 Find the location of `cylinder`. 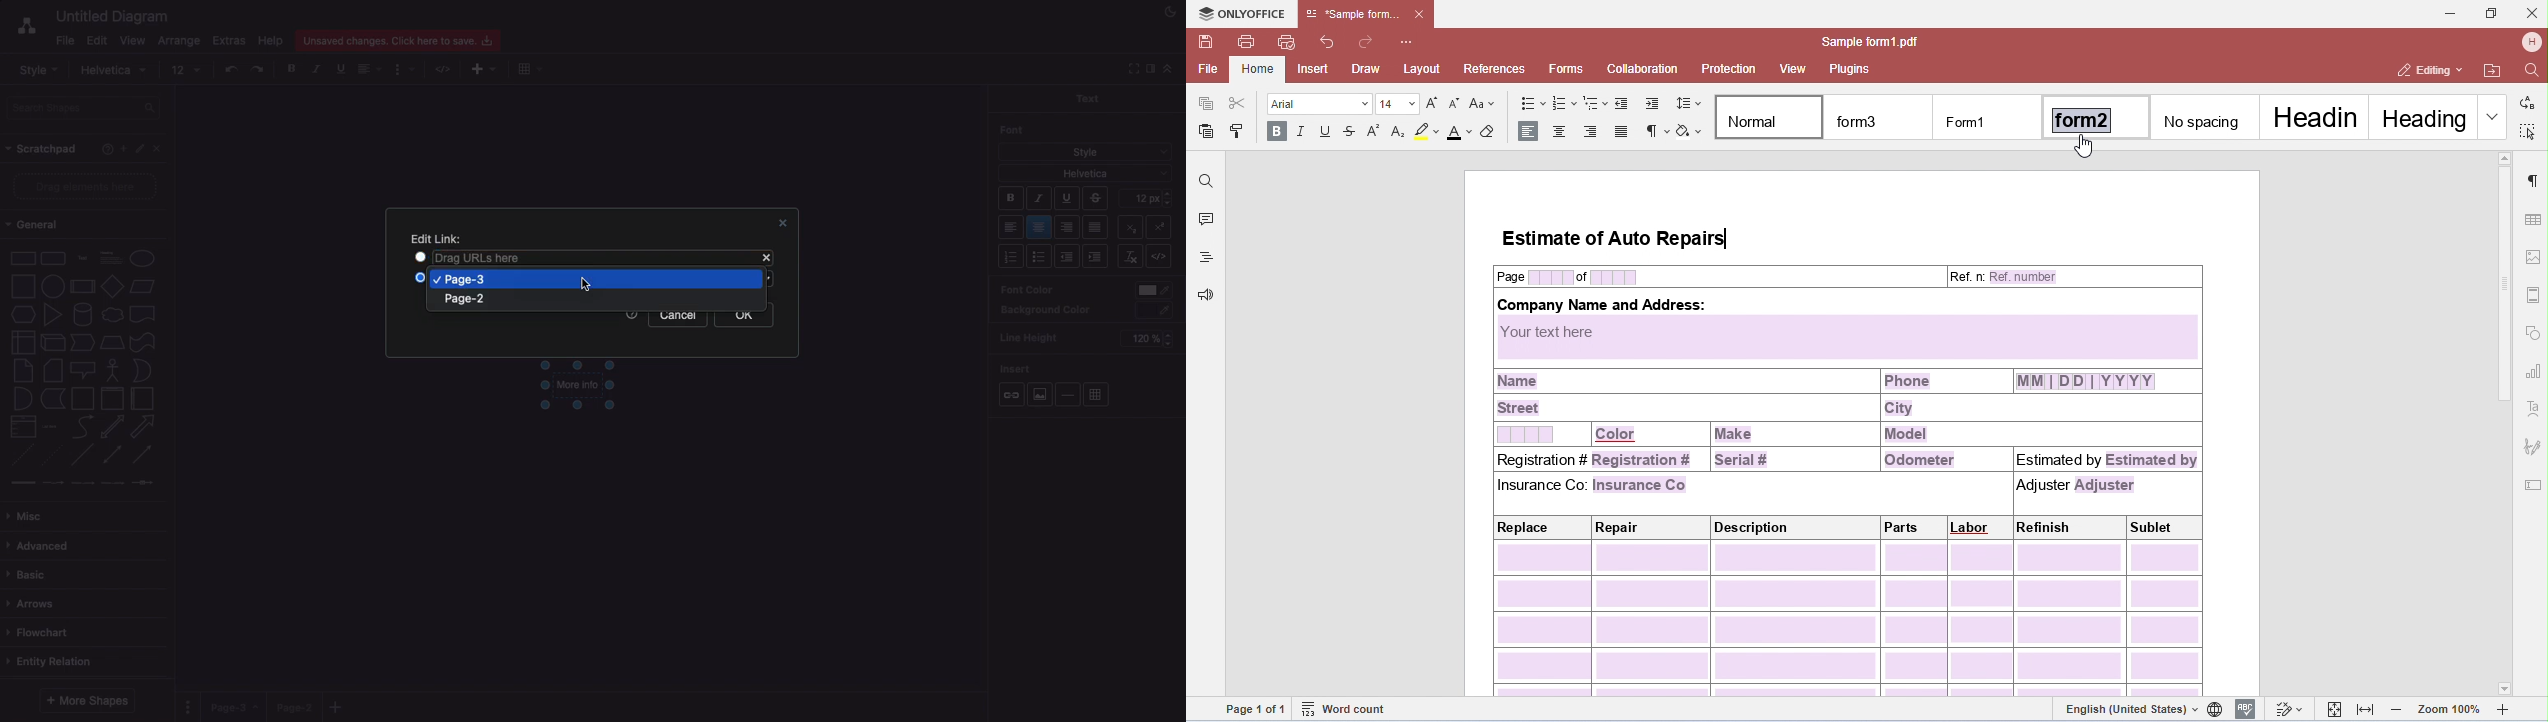

cylinder is located at coordinates (83, 314).